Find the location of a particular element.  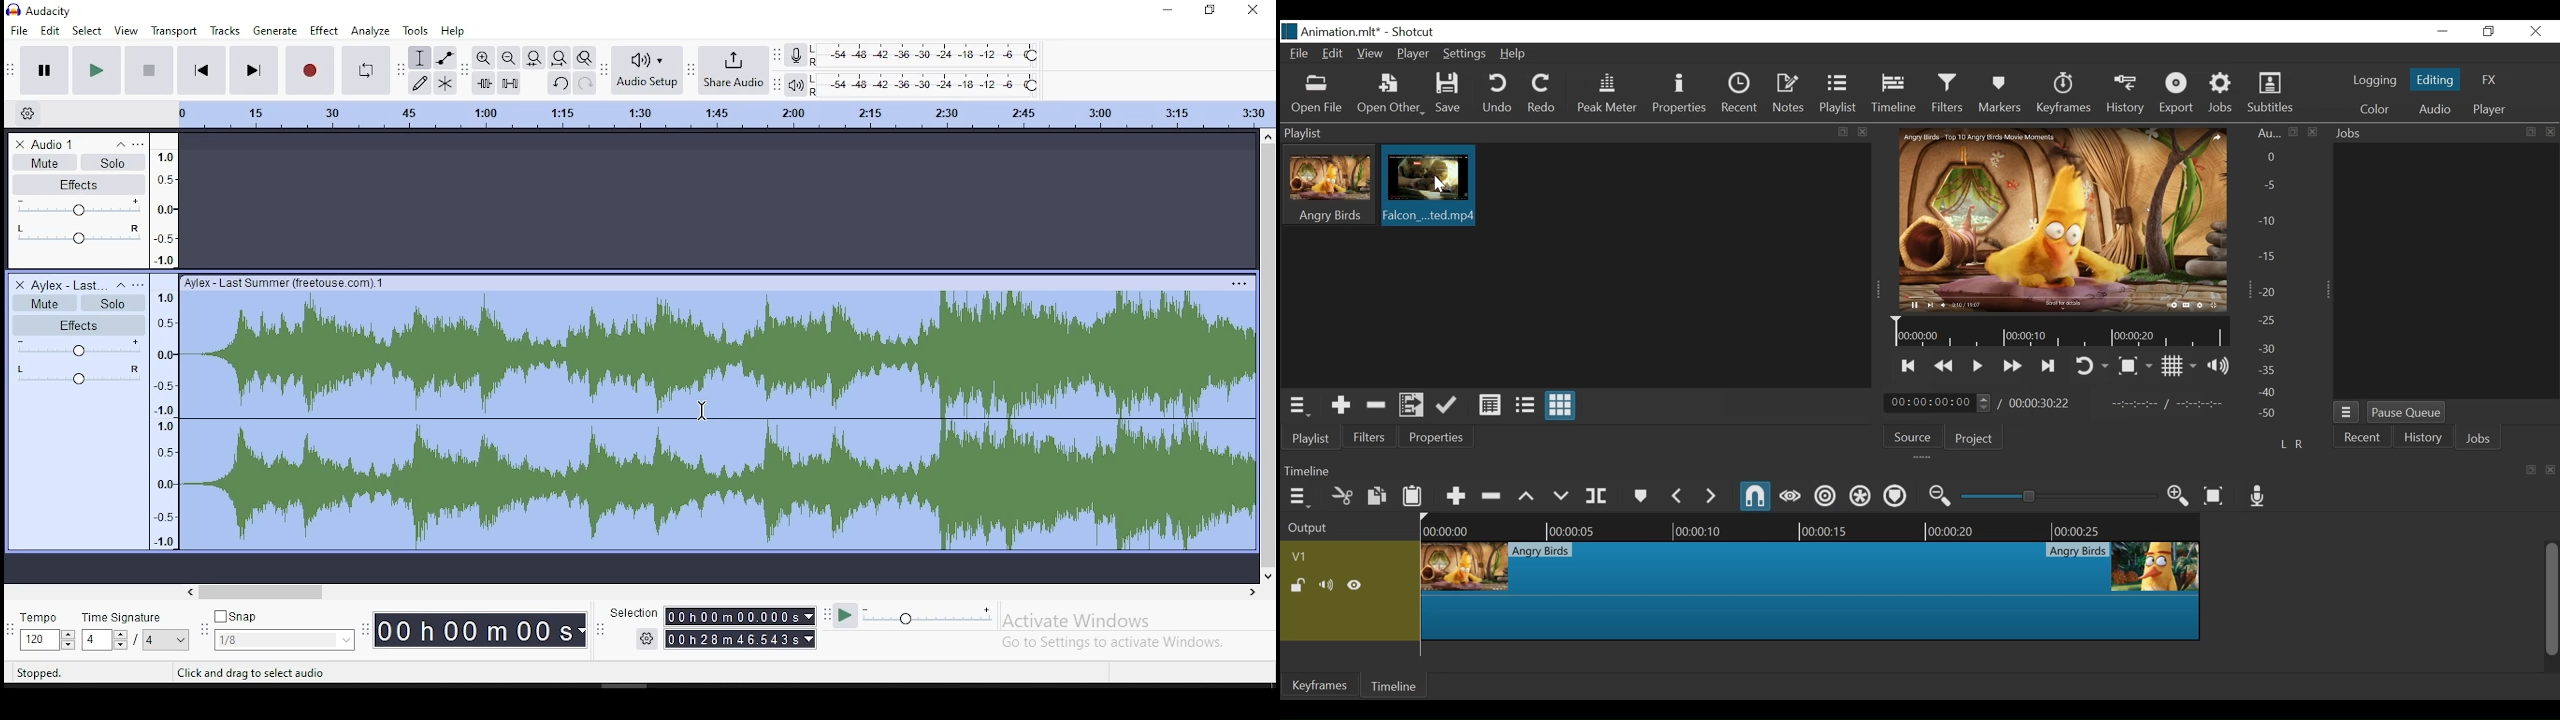

generate is located at coordinates (276, 32).